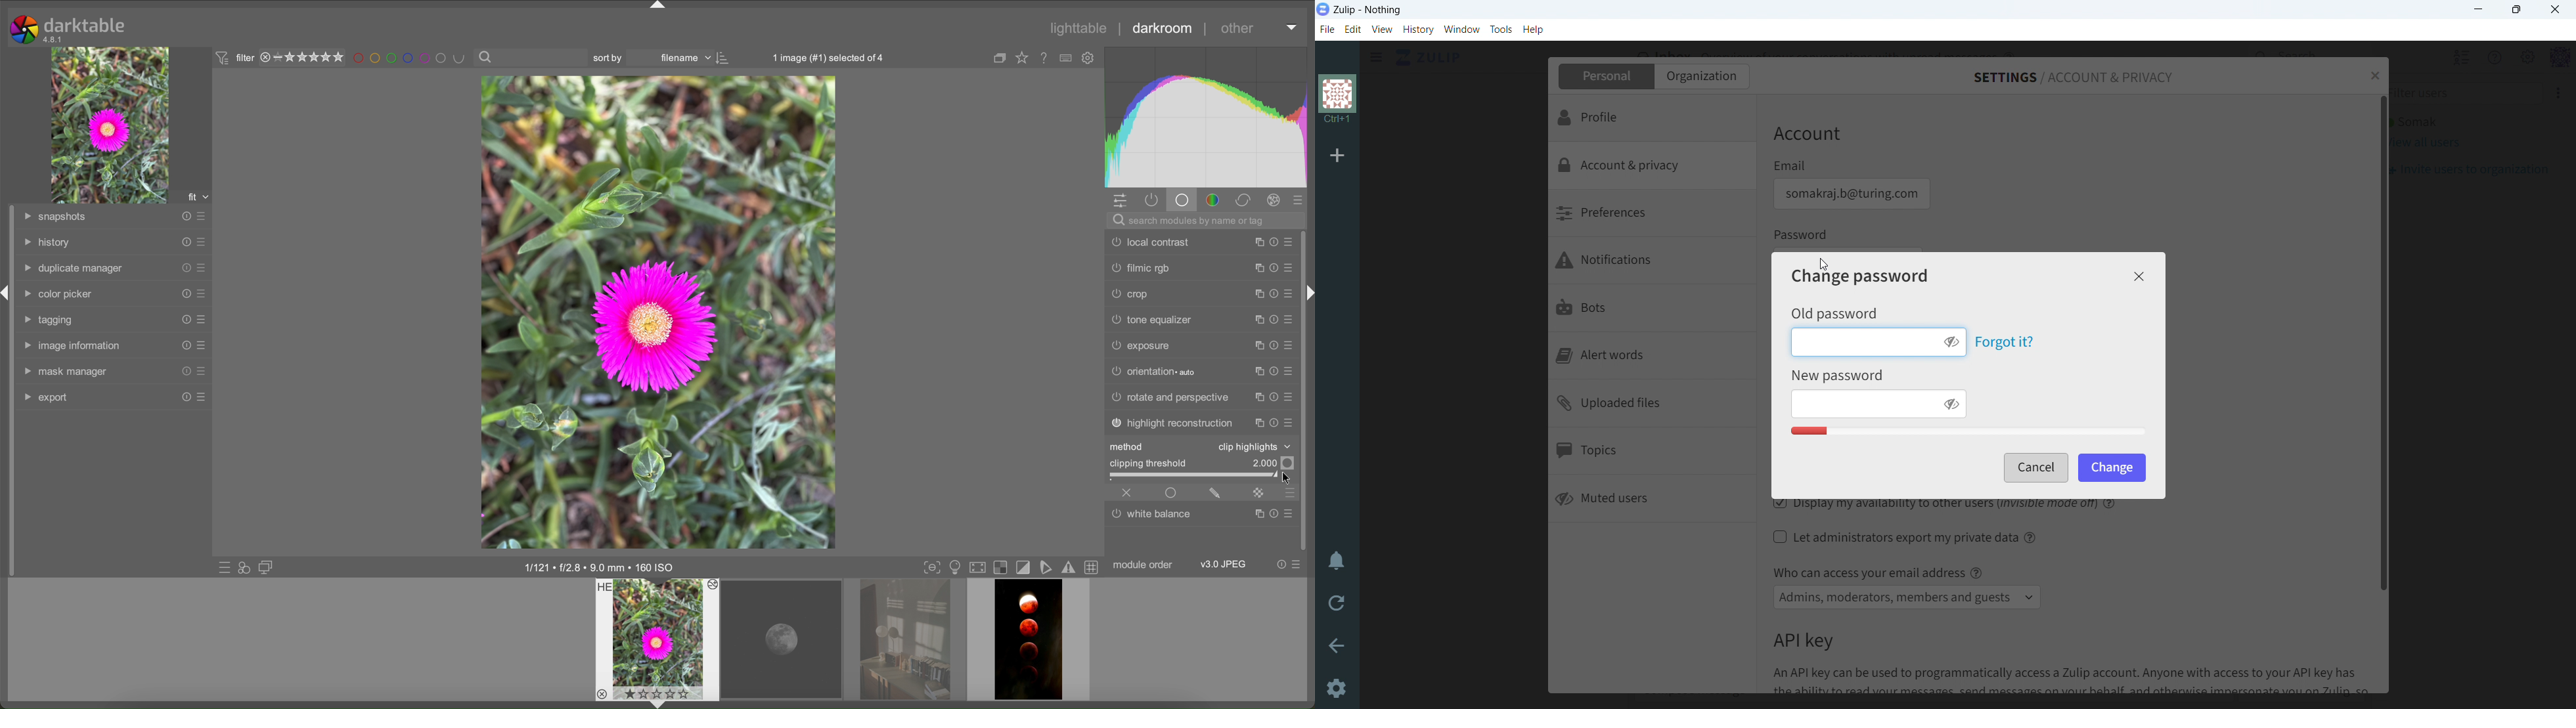  I want to click on presets, so click(1288, 513).